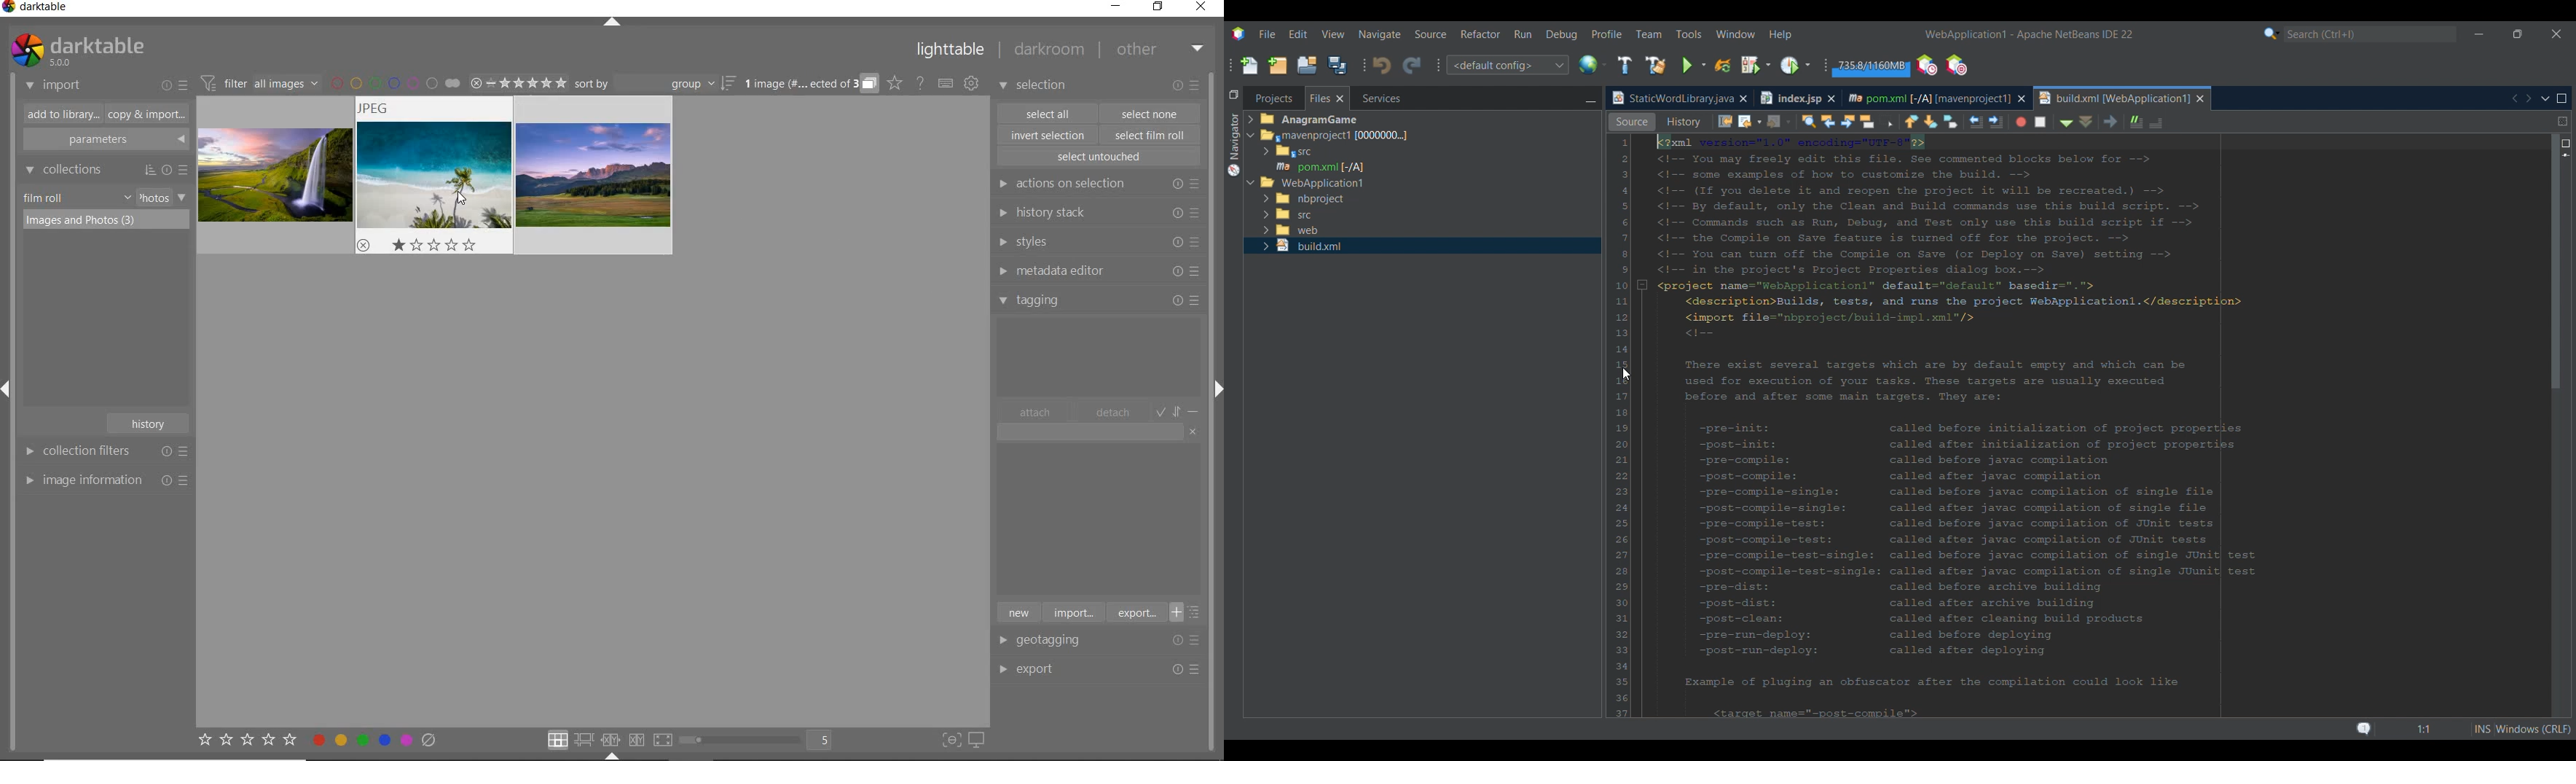  What do you see at coordinates (1048, 112) in the screenshot?
I see `select all` at bounding box center [1048, 112].